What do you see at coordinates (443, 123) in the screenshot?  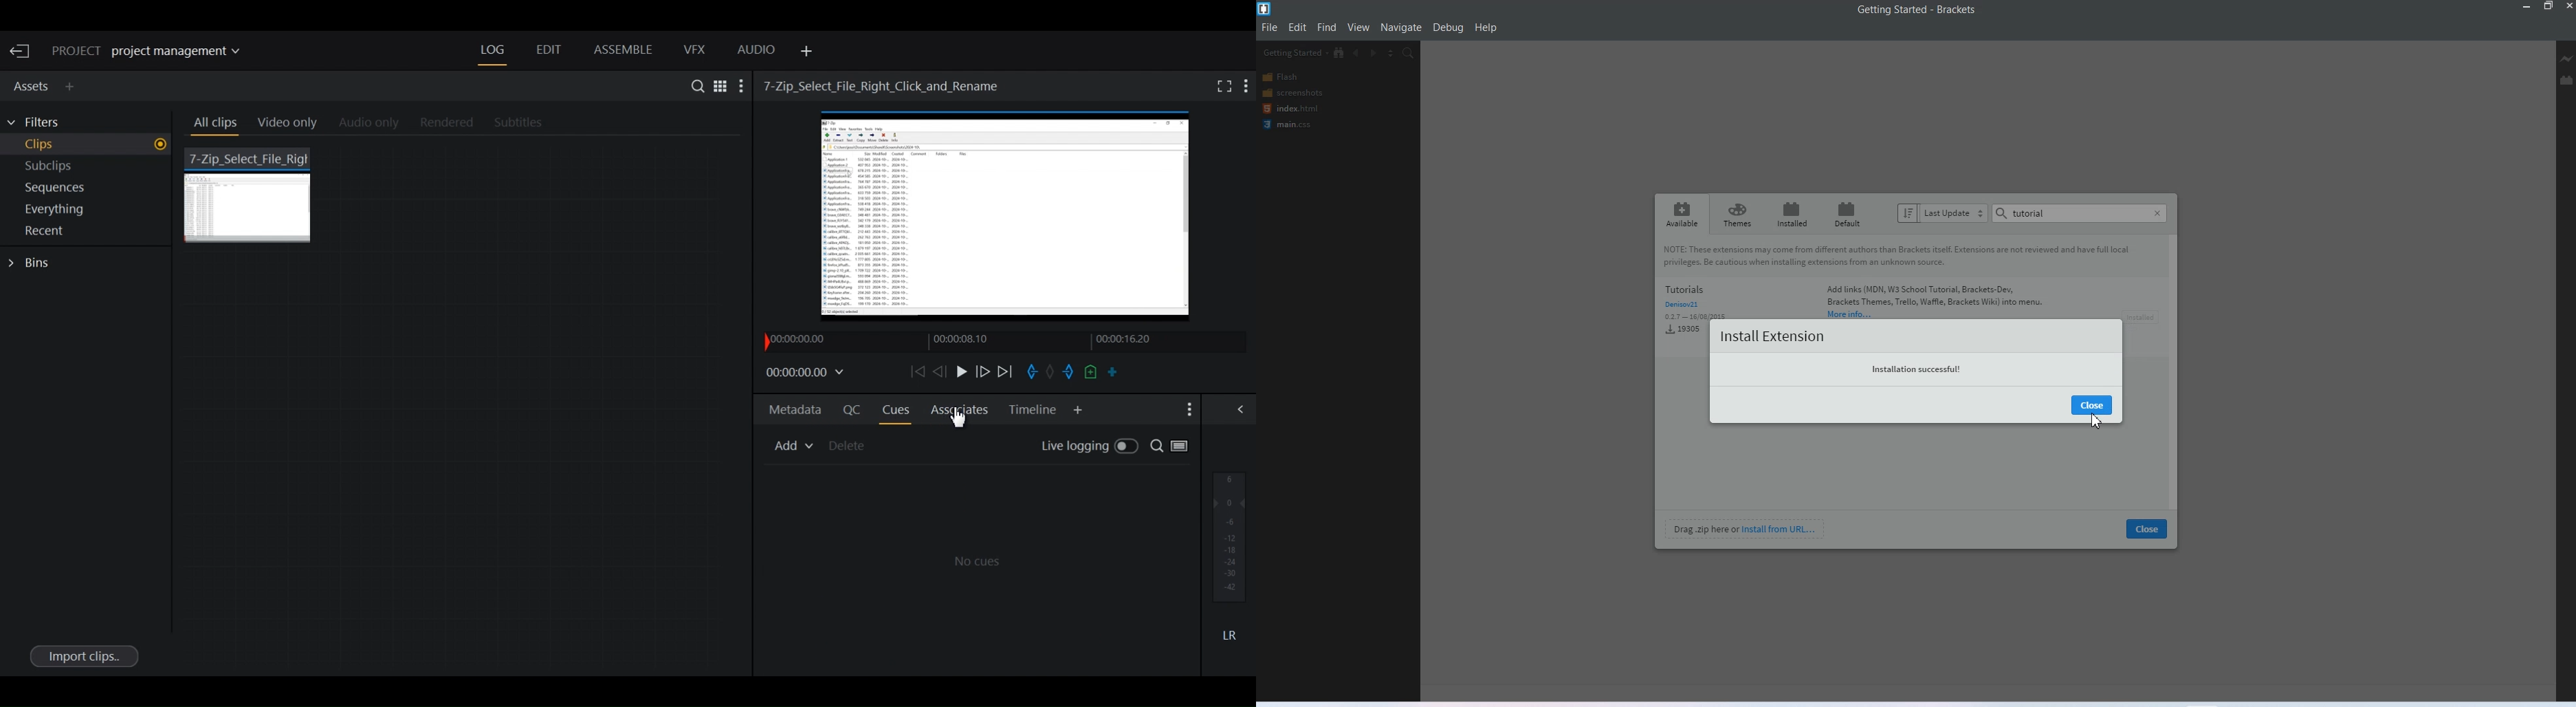 I see `Rendered` at bounding box center [443, 123].